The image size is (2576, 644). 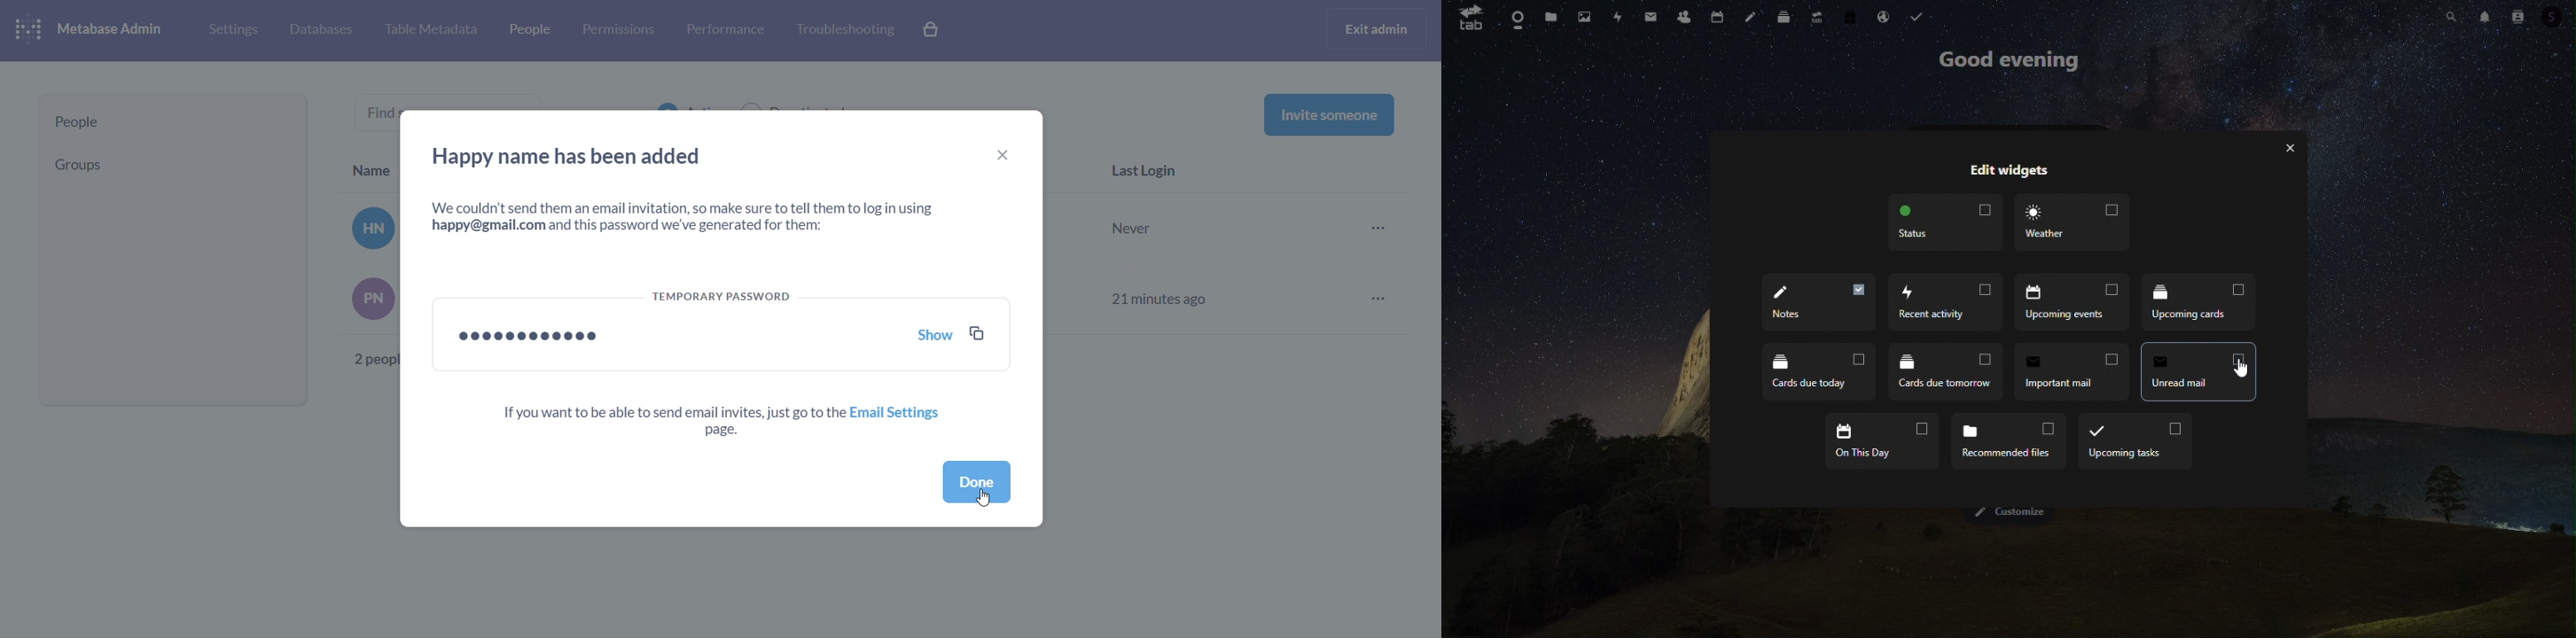 What do you see at coordinates (1852, 18) in the screenshot?
I see `free trial ` at bounding box center [1852, 18].